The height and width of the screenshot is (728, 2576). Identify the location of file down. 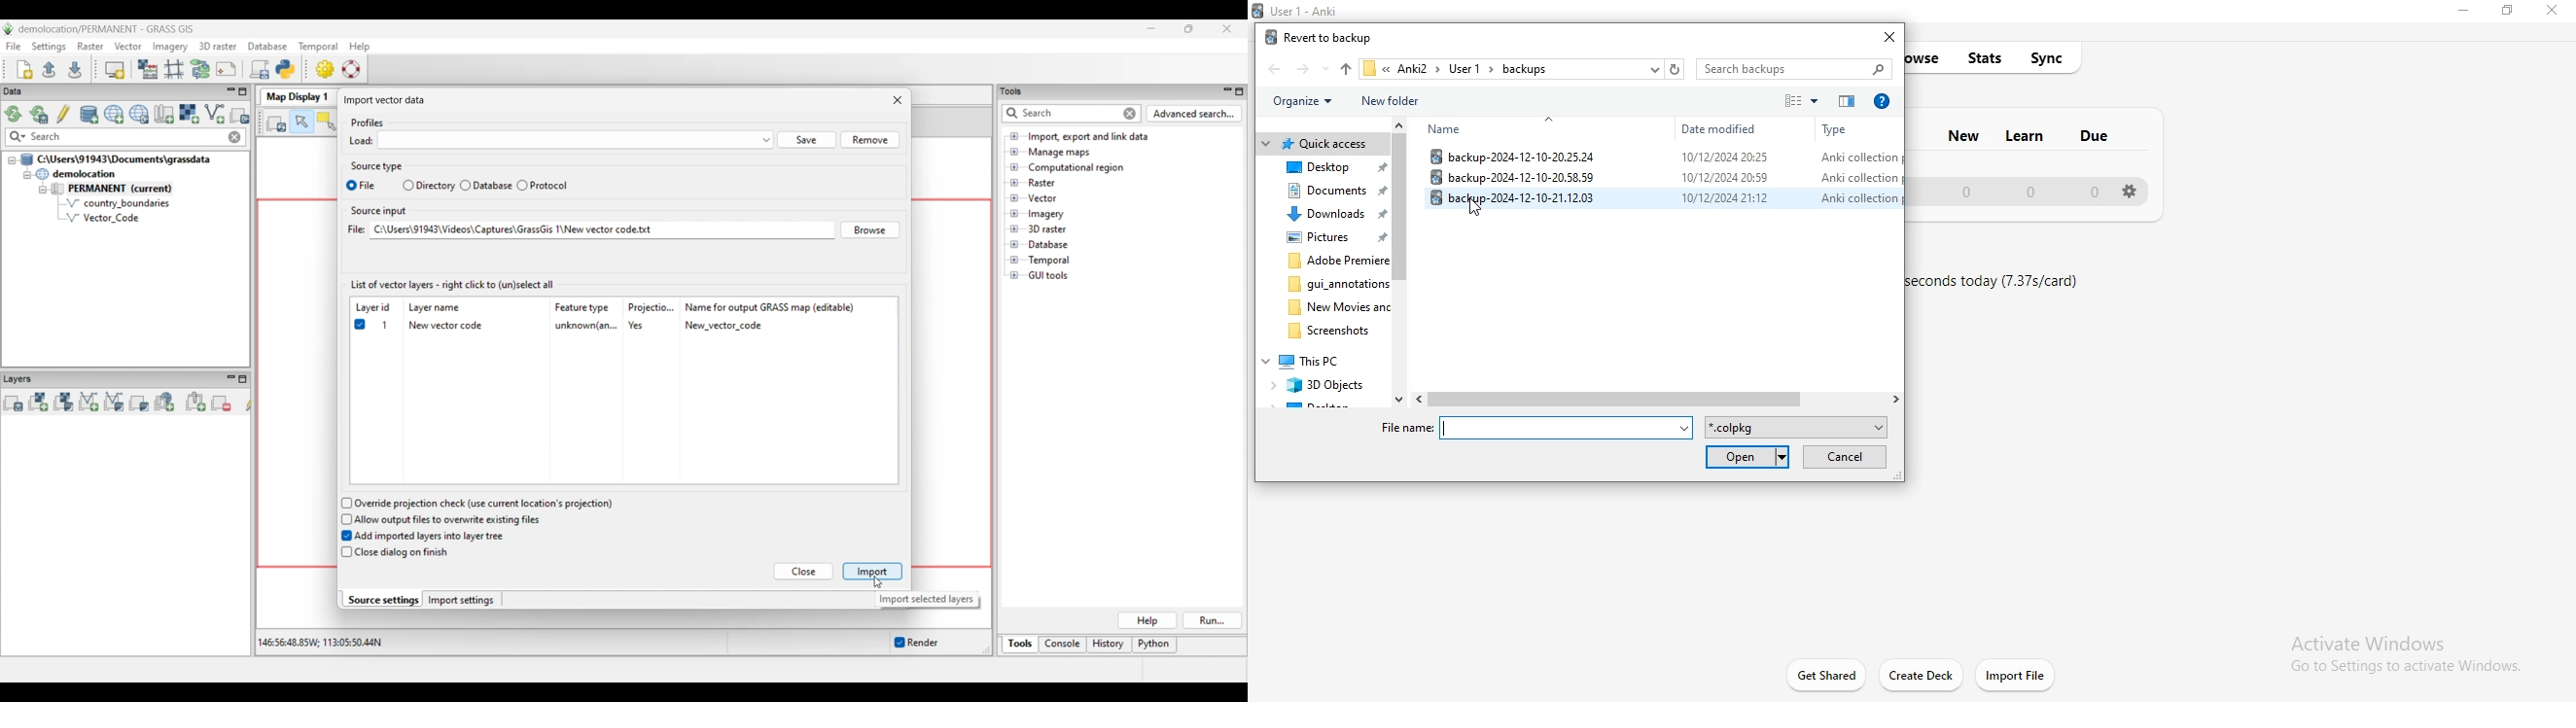
(1324, 69).